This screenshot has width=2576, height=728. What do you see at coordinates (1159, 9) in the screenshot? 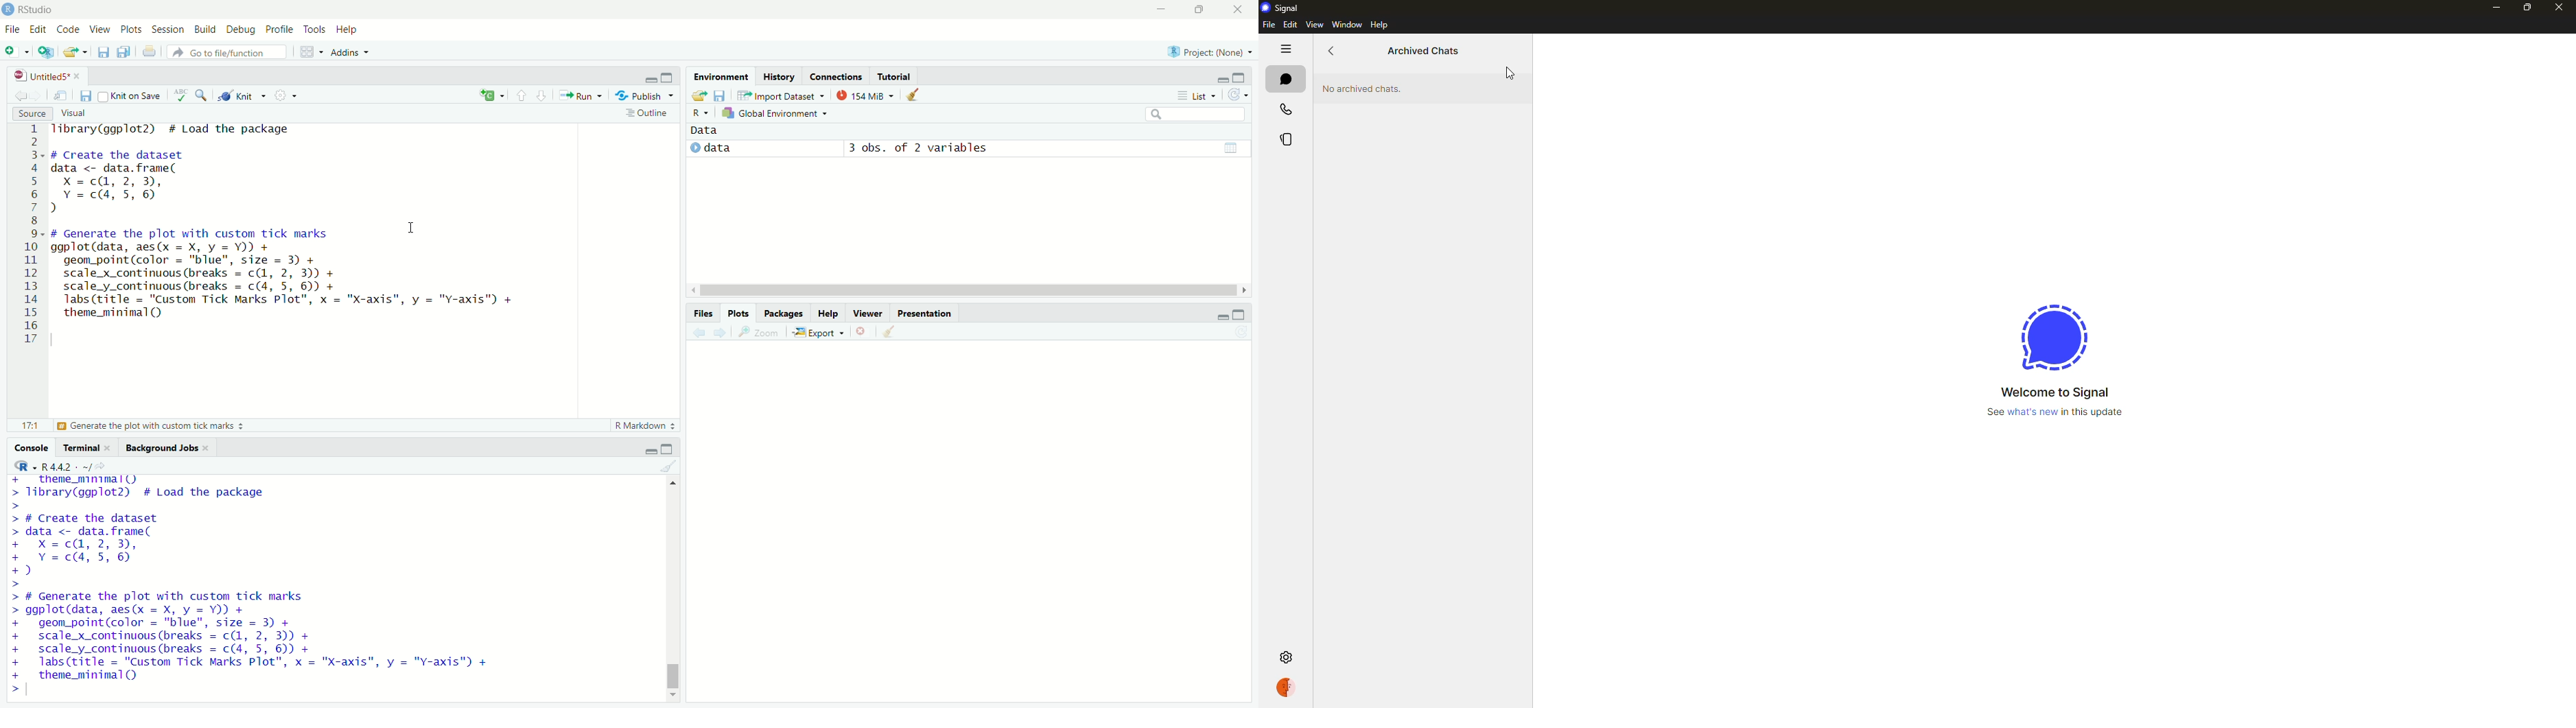
I see `minimize` at bounding box center [1159, 9].